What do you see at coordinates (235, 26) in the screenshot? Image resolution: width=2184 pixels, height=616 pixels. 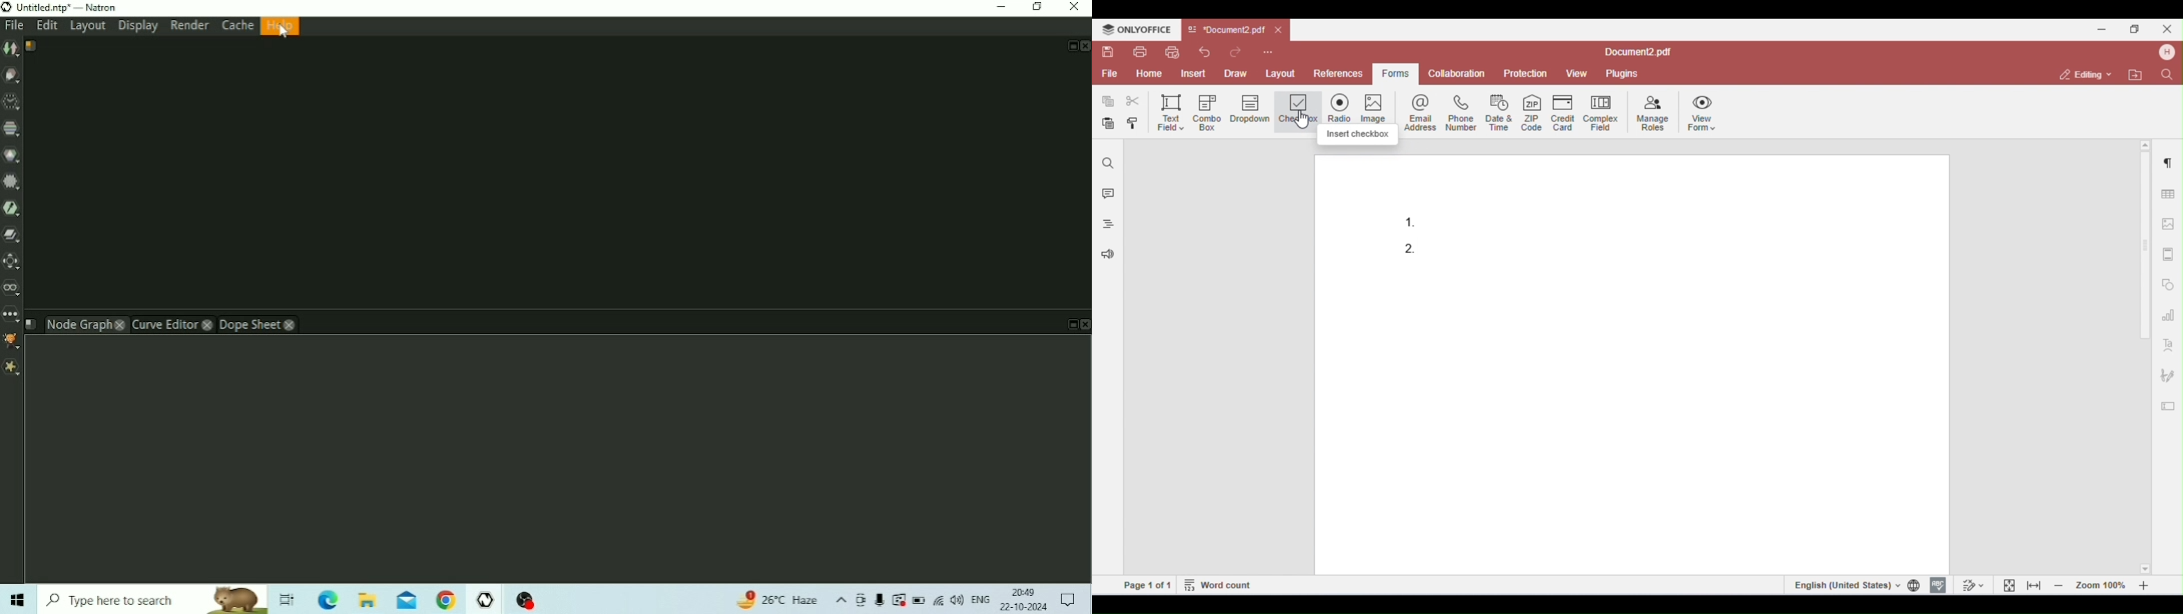 I see `Cache` at bounding box center [235, 26].